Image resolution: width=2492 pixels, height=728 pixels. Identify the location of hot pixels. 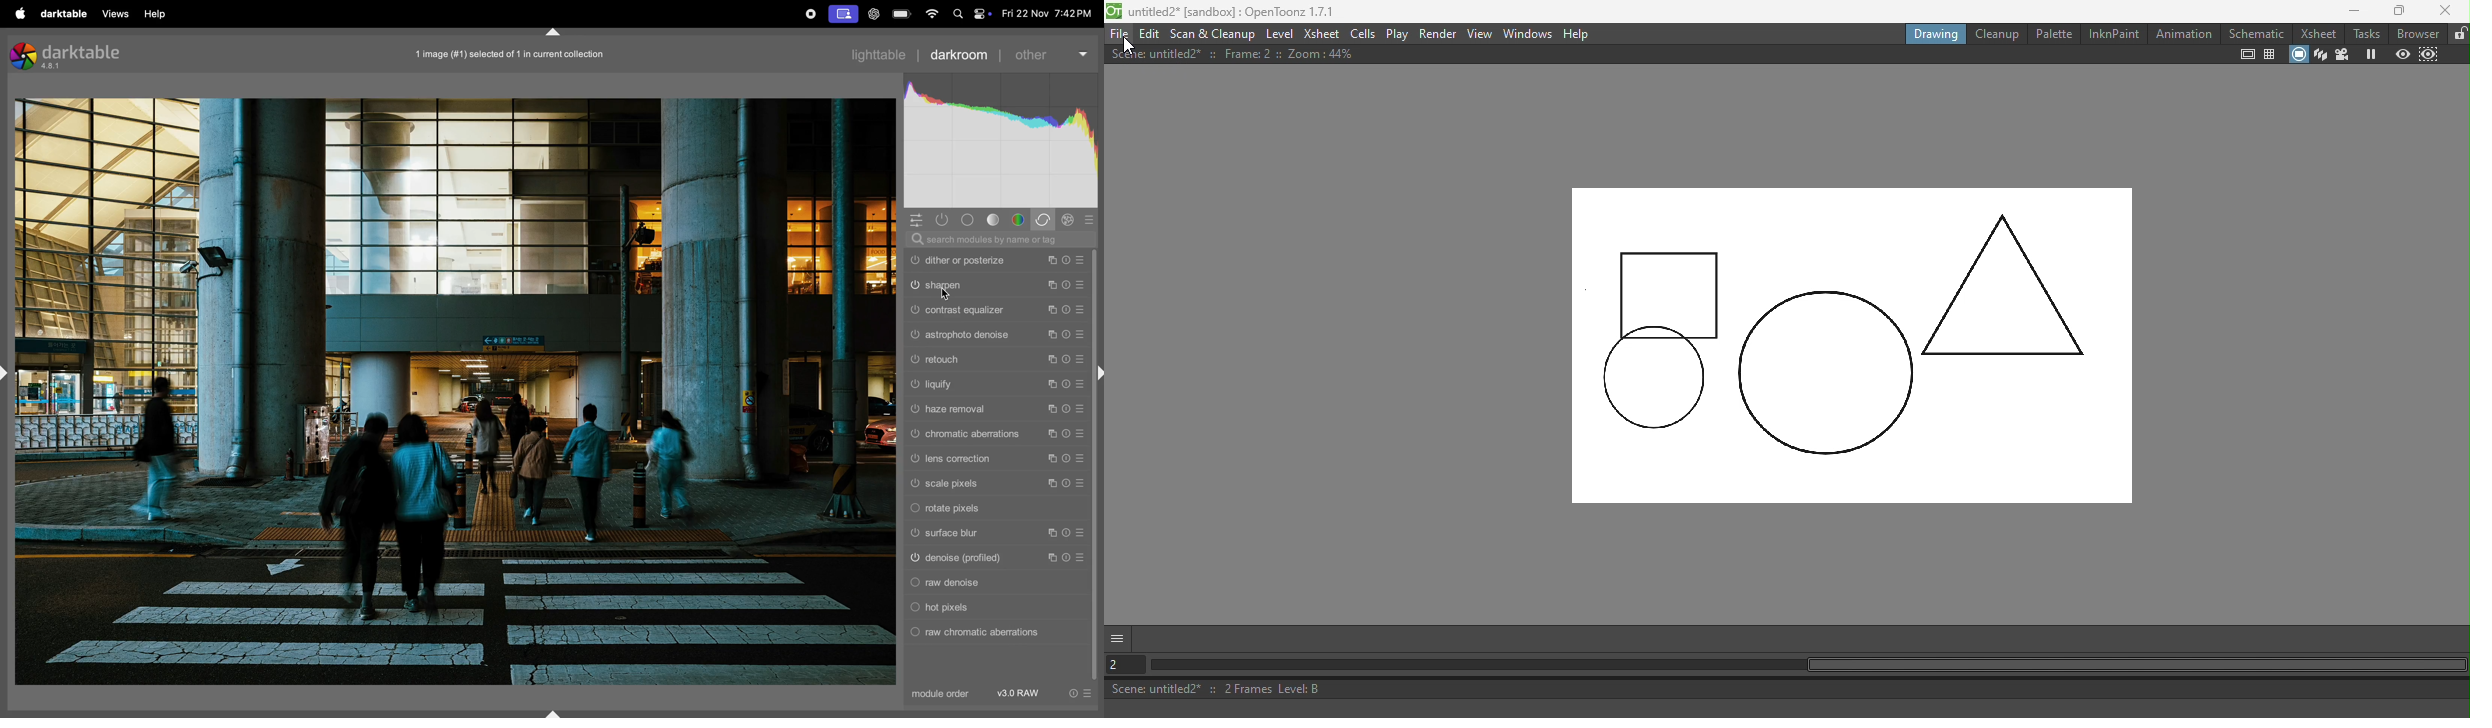
(994, 608).